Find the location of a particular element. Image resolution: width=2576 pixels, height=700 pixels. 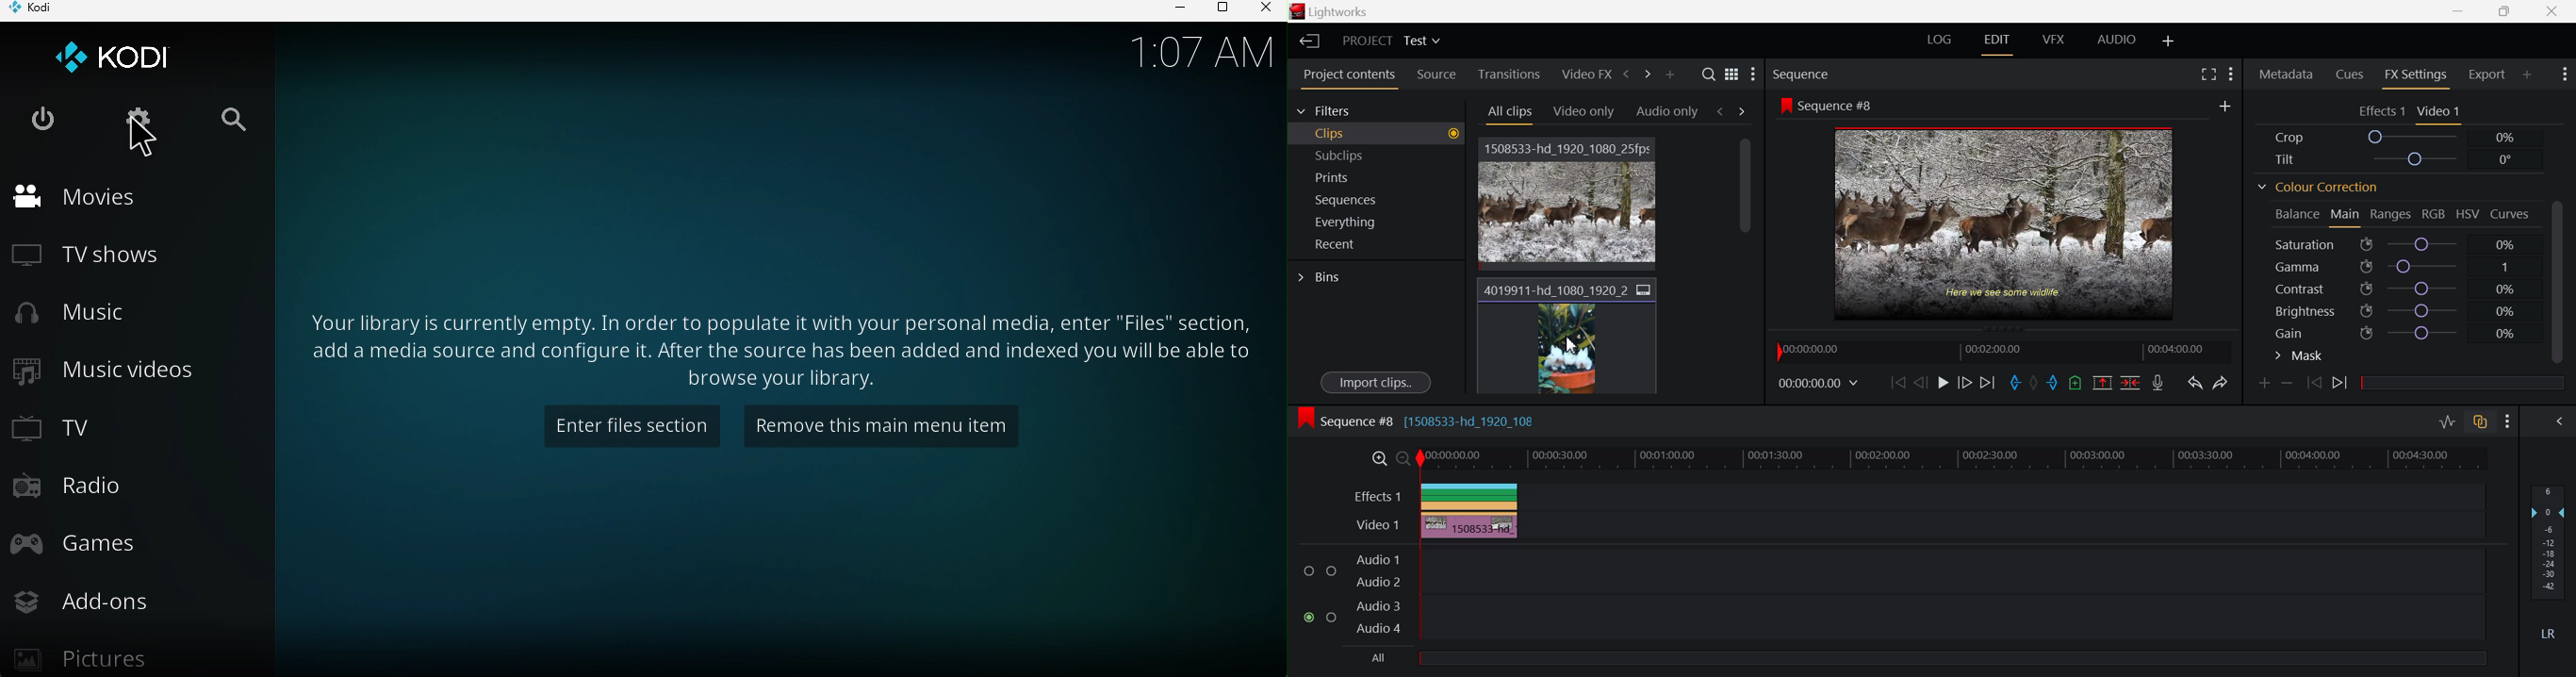

cursor is located at coordinates (141, 142).